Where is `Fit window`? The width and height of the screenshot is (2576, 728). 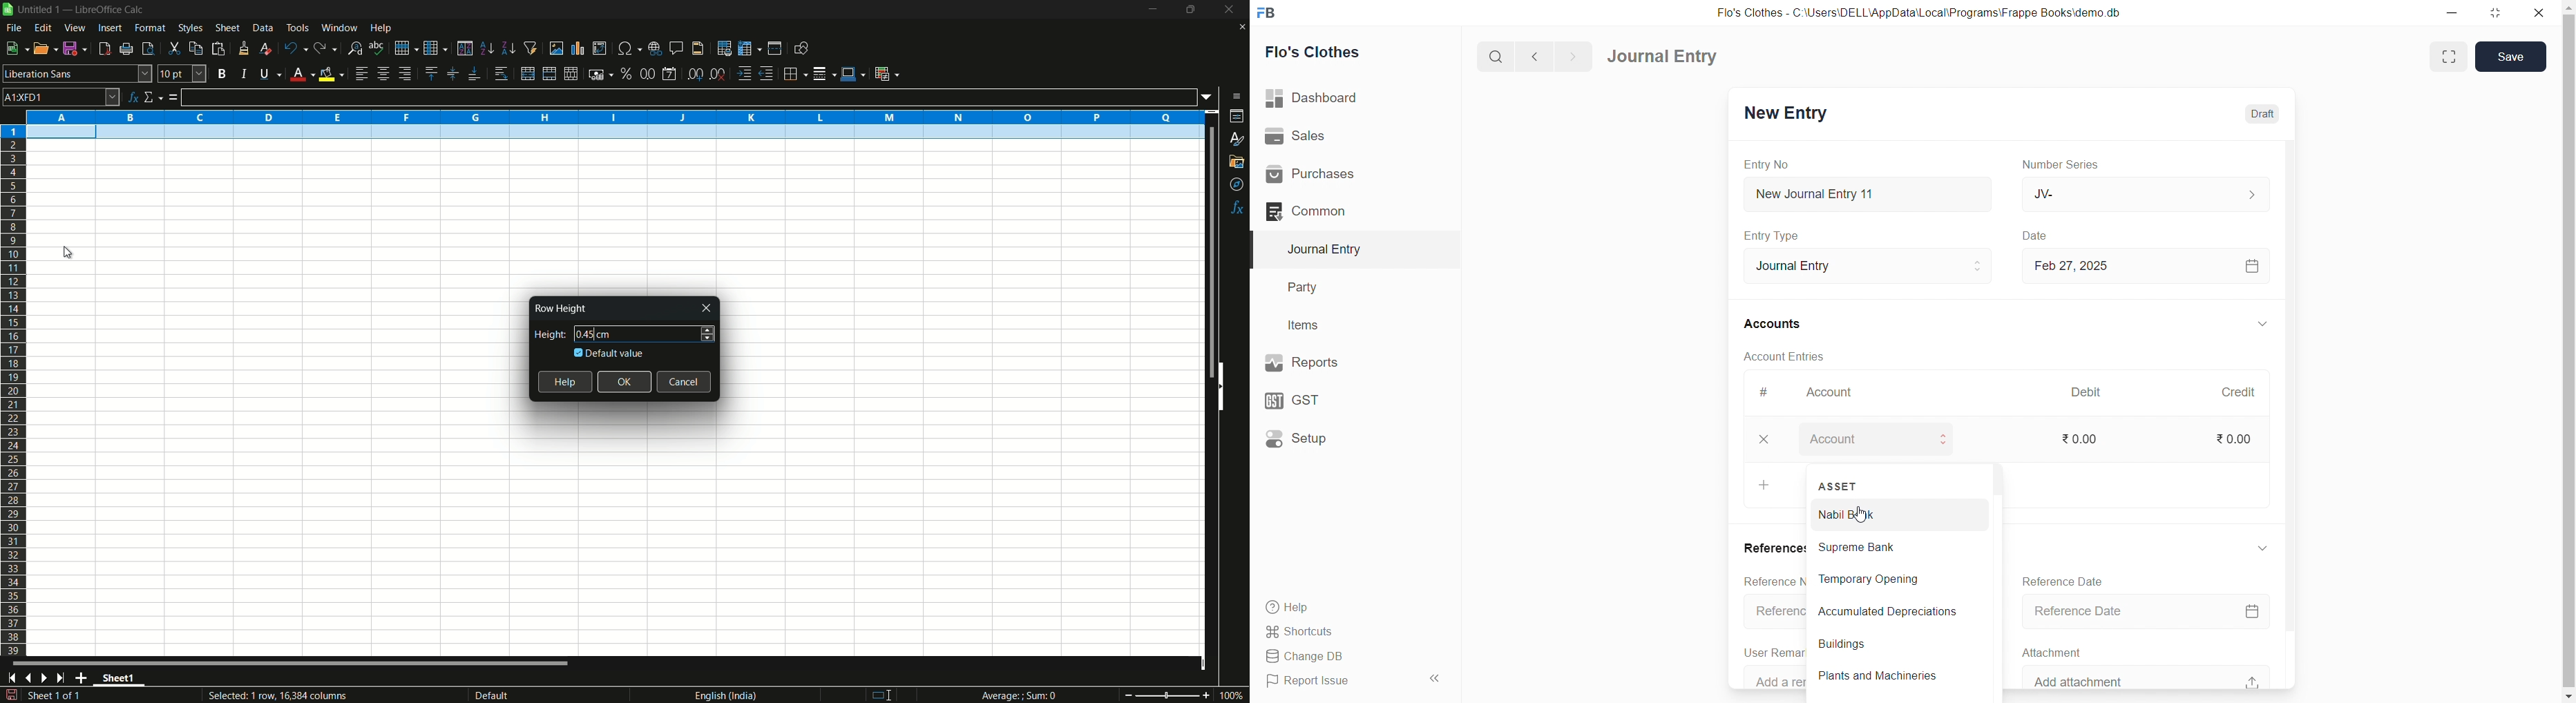
Fit window is located at coordinates (2448, 57).